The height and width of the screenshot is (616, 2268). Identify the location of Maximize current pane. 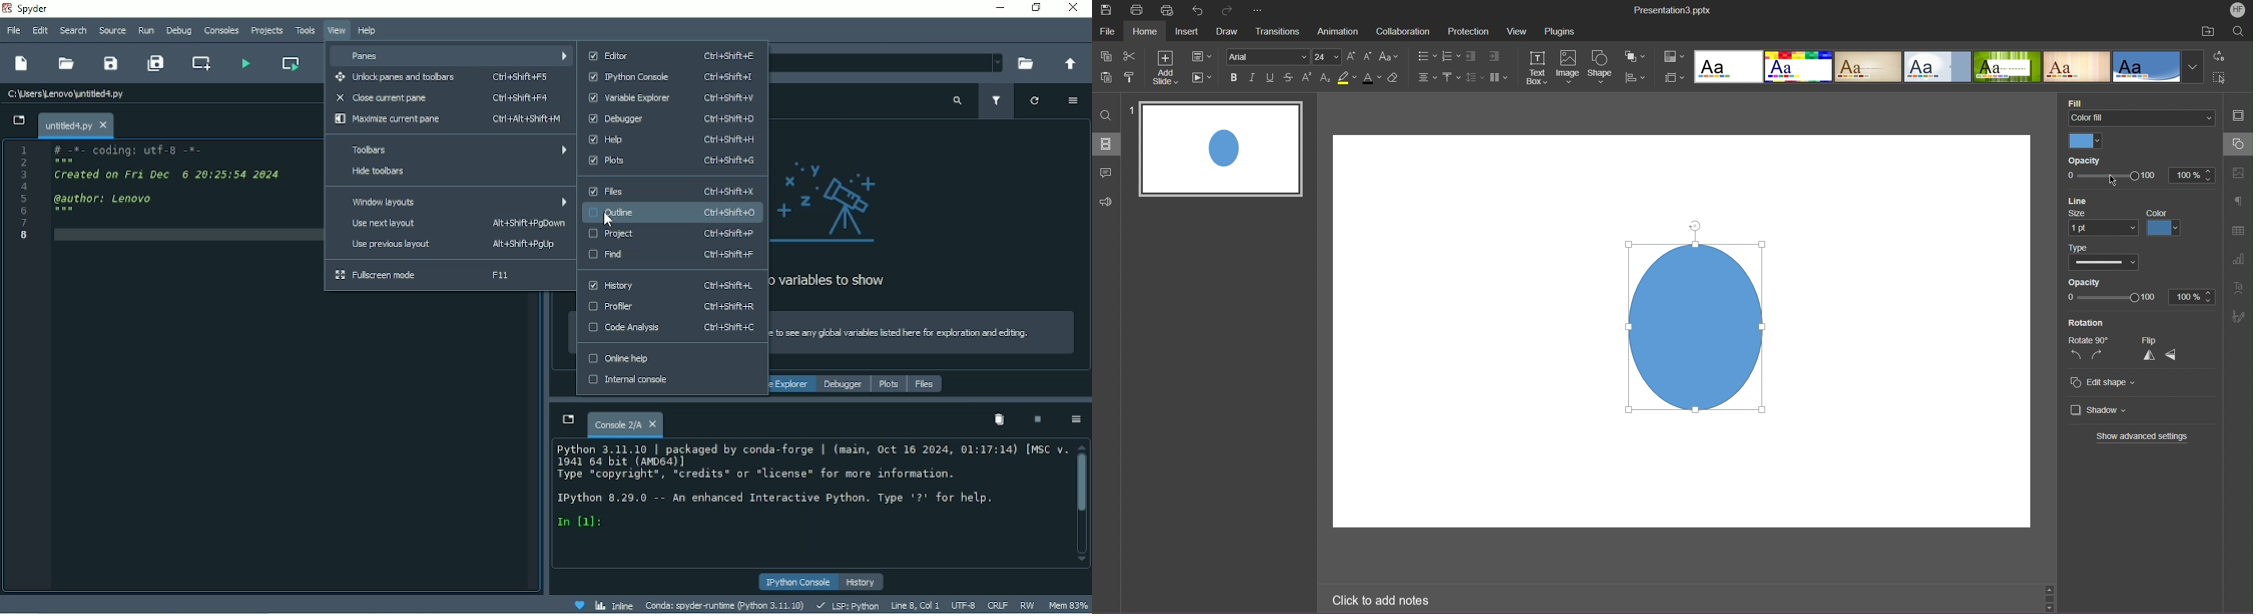
(447, 121).